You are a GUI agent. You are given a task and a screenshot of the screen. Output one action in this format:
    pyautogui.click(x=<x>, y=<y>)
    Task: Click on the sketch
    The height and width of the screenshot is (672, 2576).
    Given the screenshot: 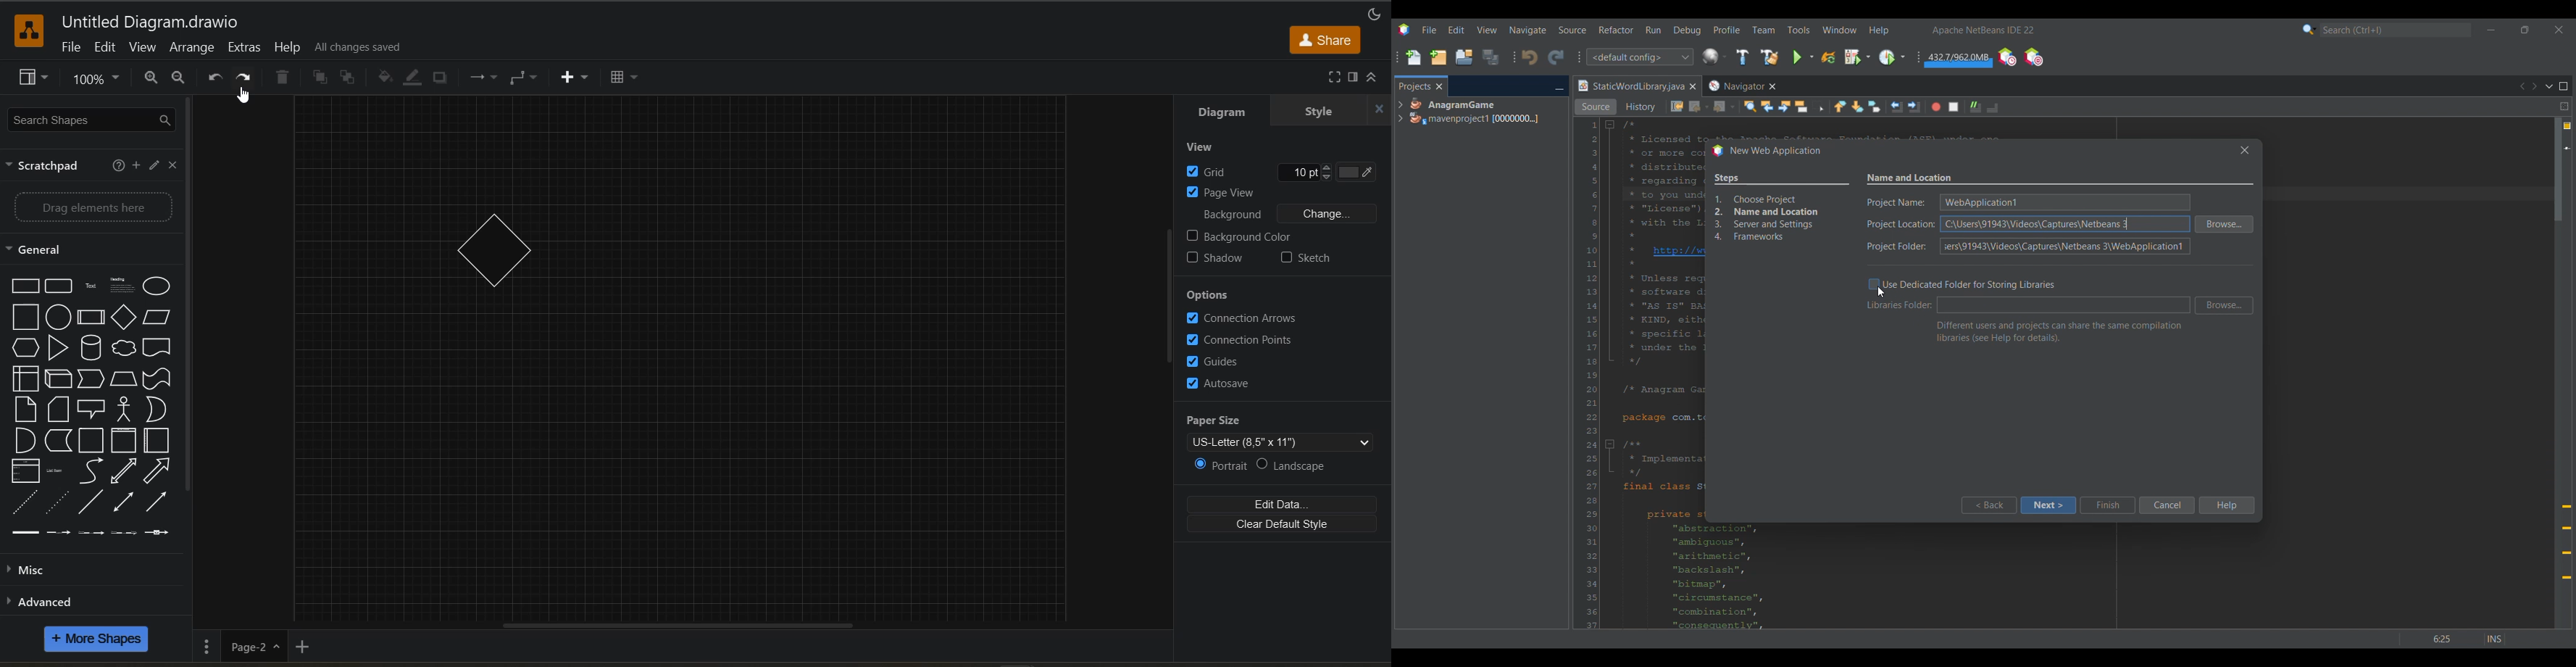 What is the action you would take?
    pyautogui.click(x=1304, y=257)
    